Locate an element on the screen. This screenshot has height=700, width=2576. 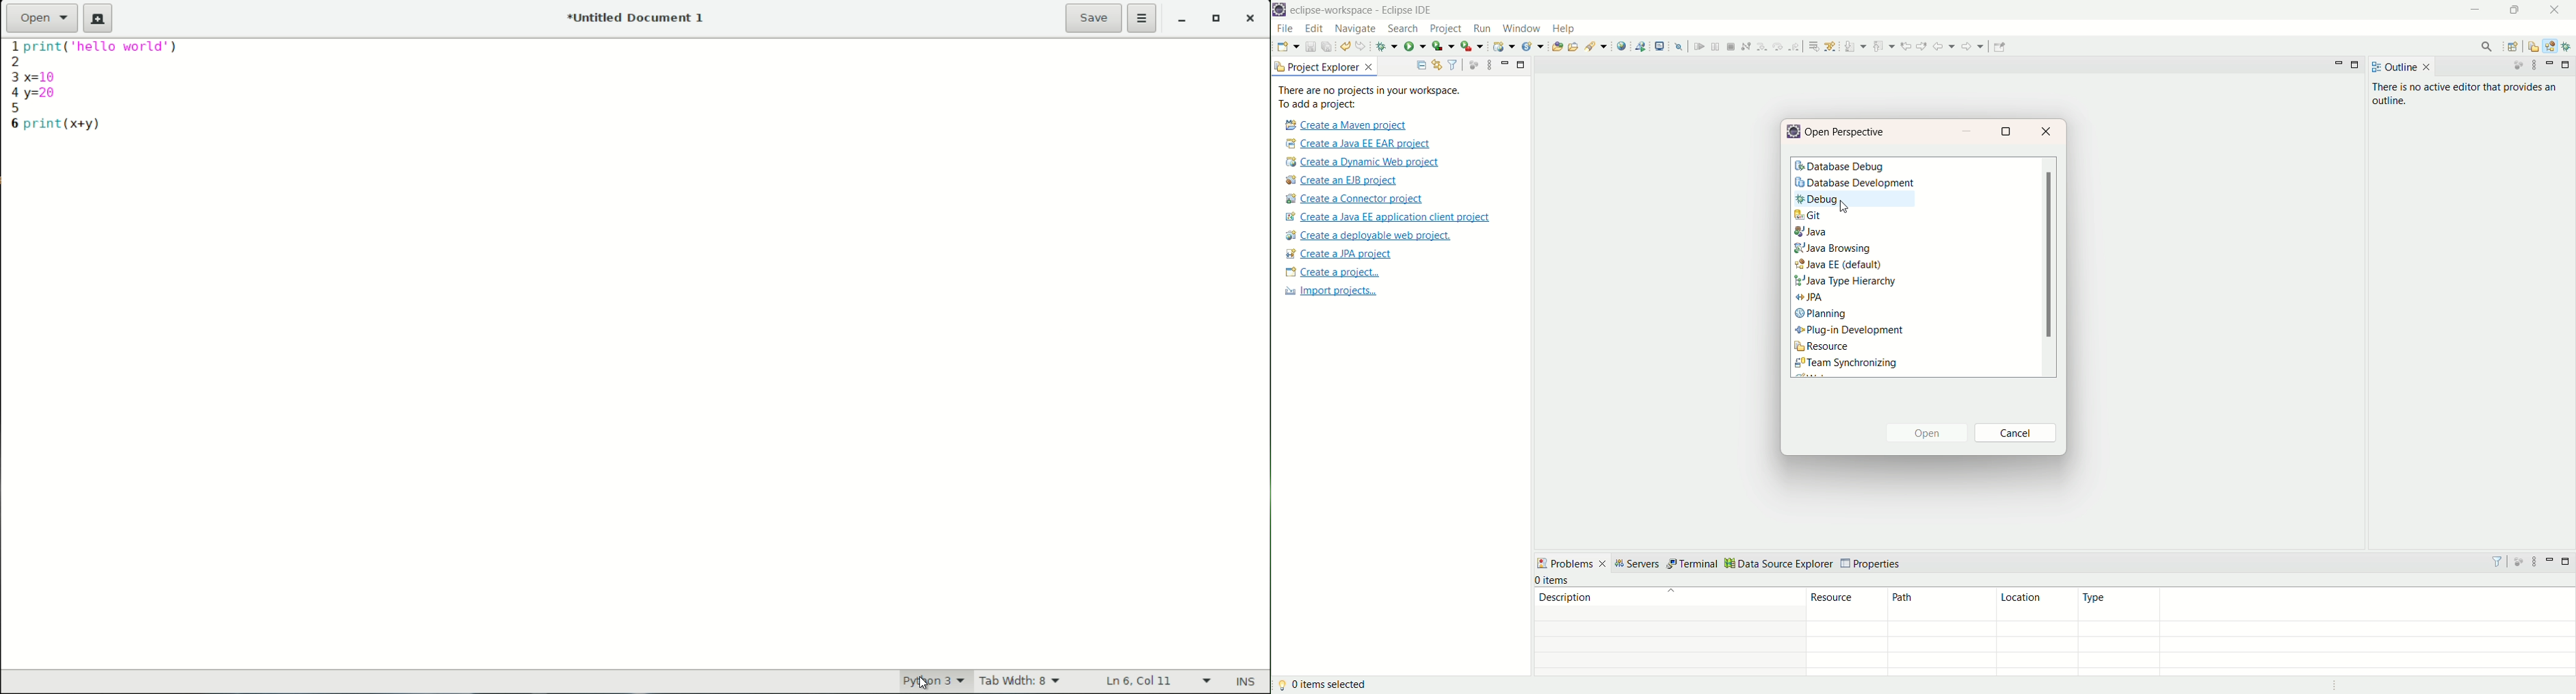
close app is located at coordinates (1252, 21).